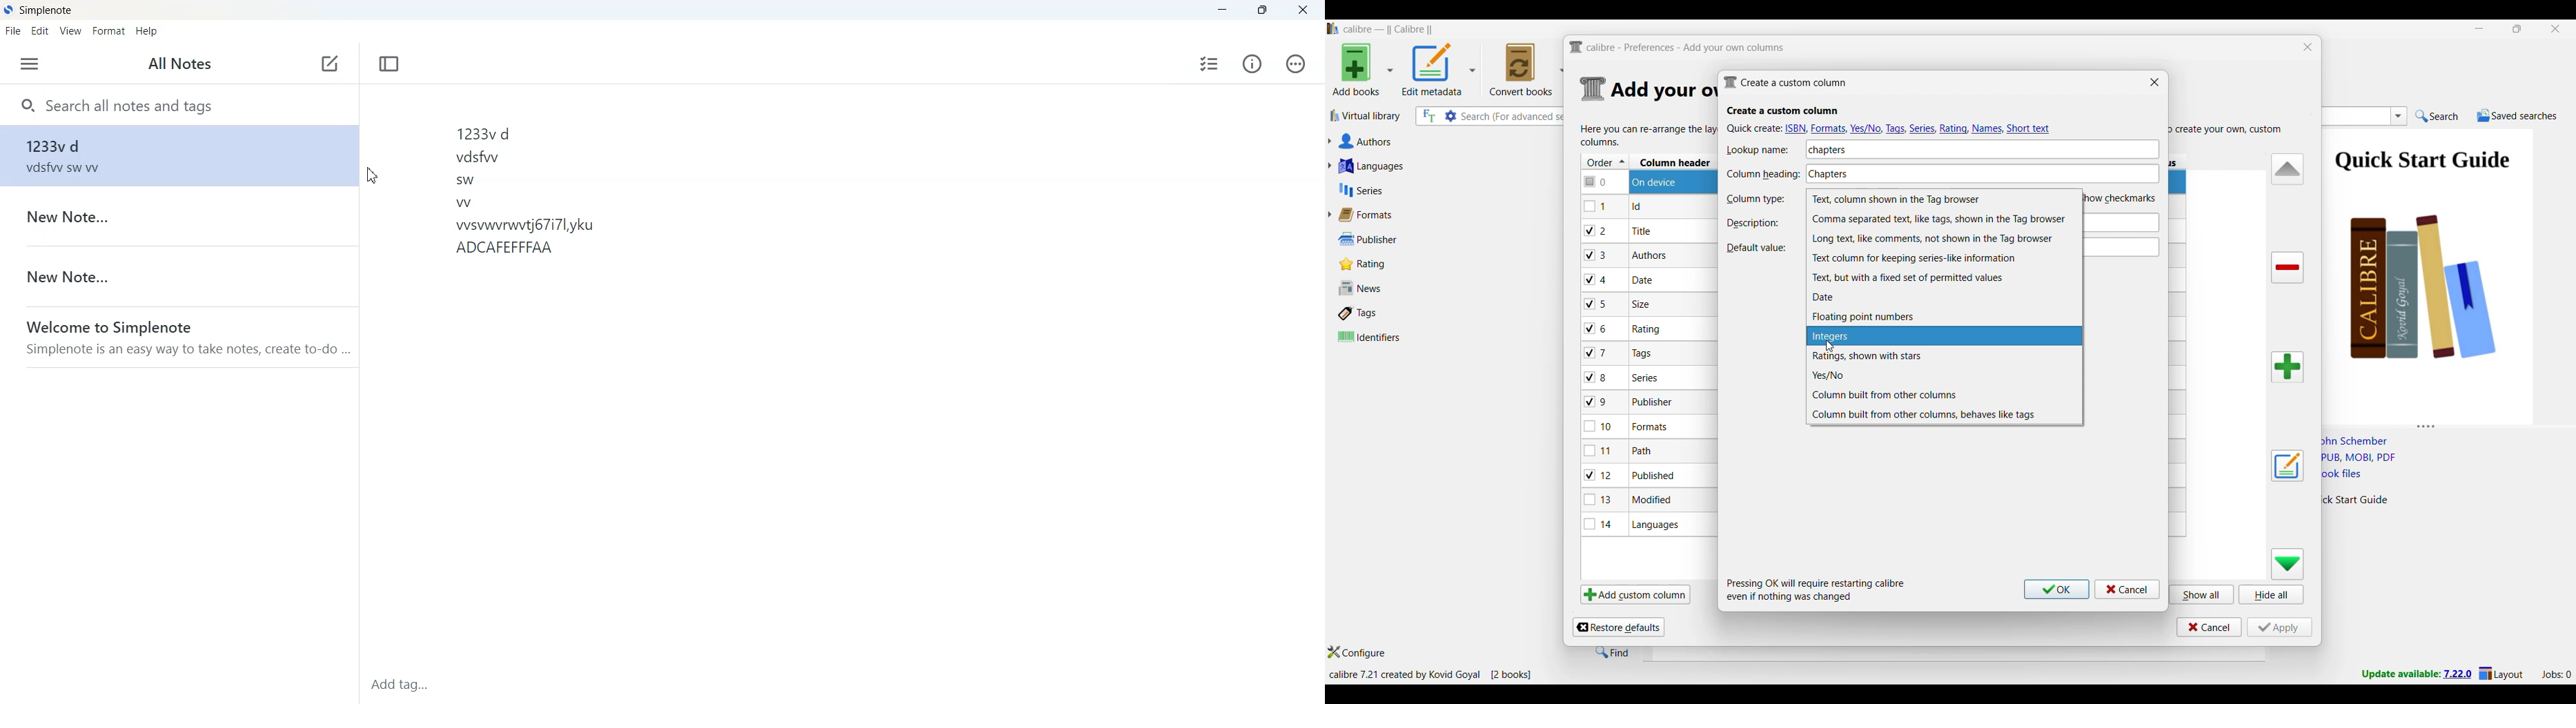  Describe the element at coordinates (443, 685) in the screenshot. I see `Add tag` at that location.